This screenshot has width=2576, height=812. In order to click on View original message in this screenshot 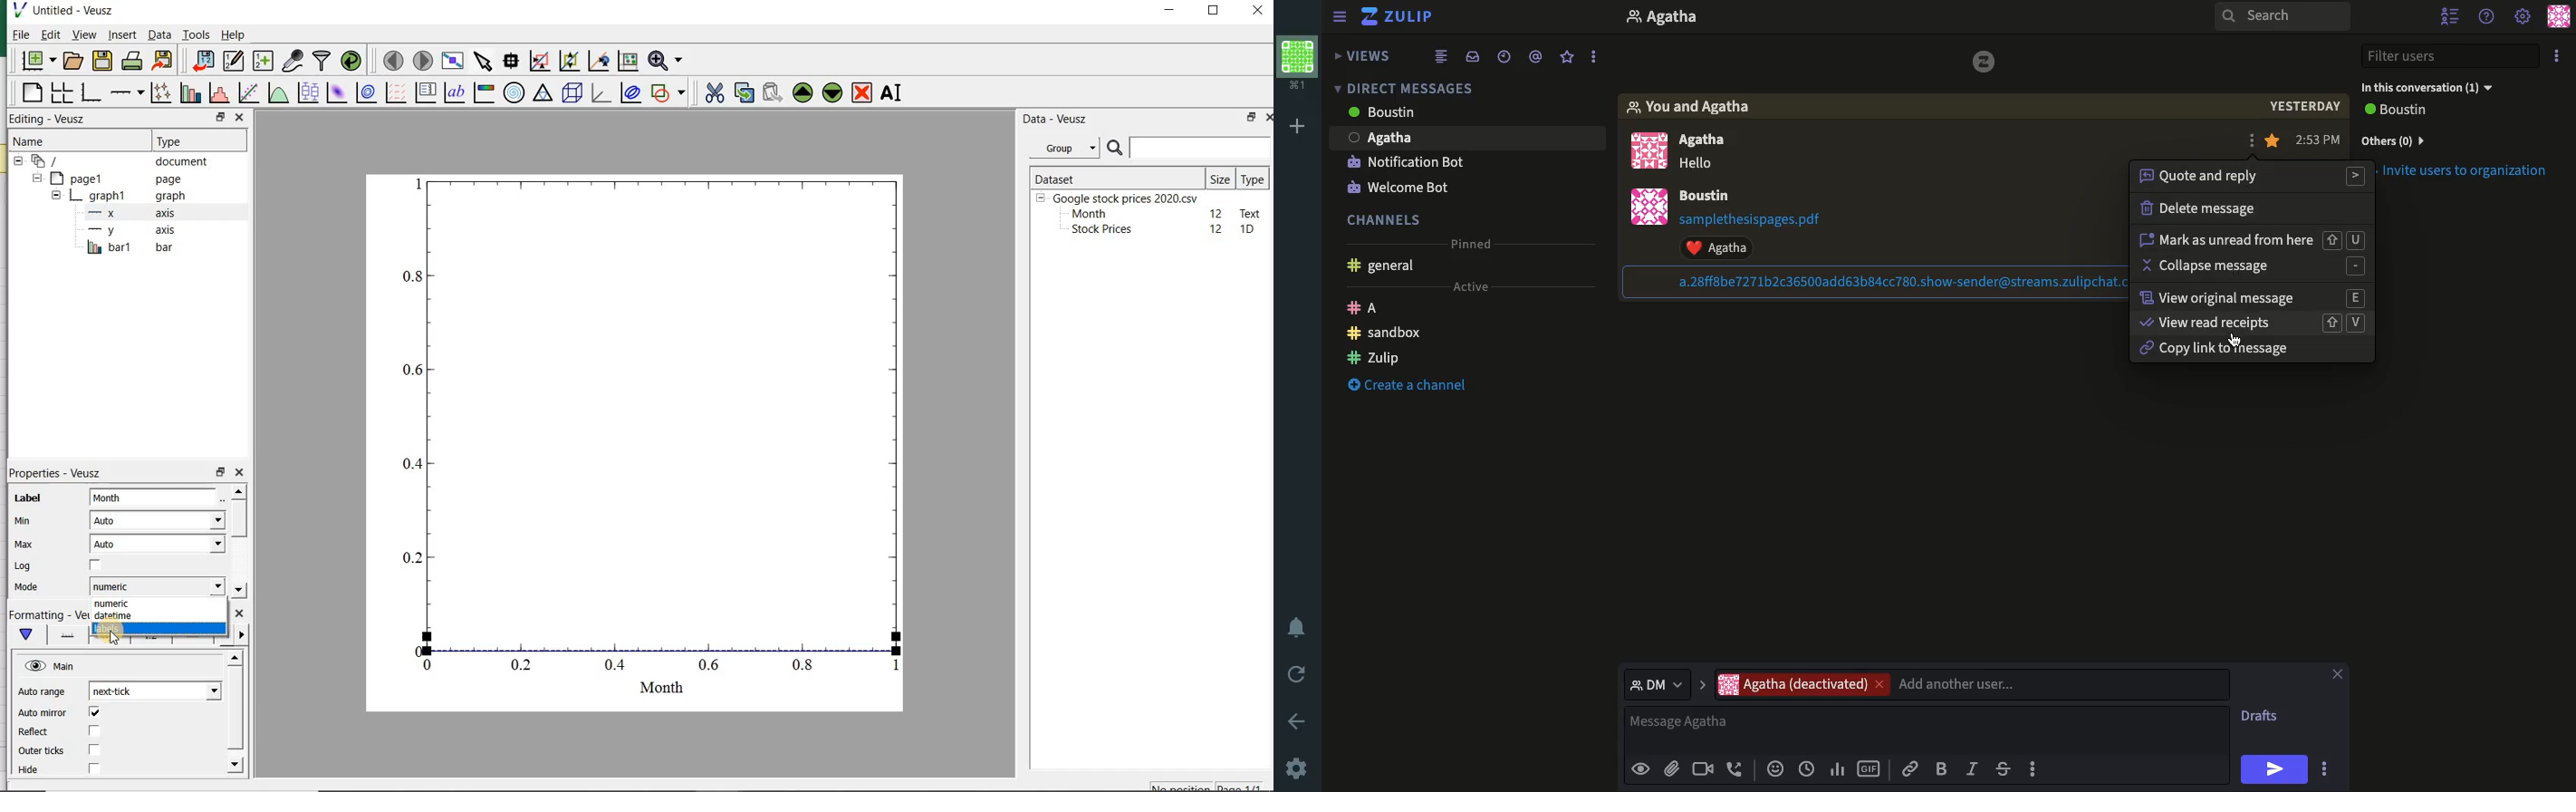, I will do `click(2254, 299)`.